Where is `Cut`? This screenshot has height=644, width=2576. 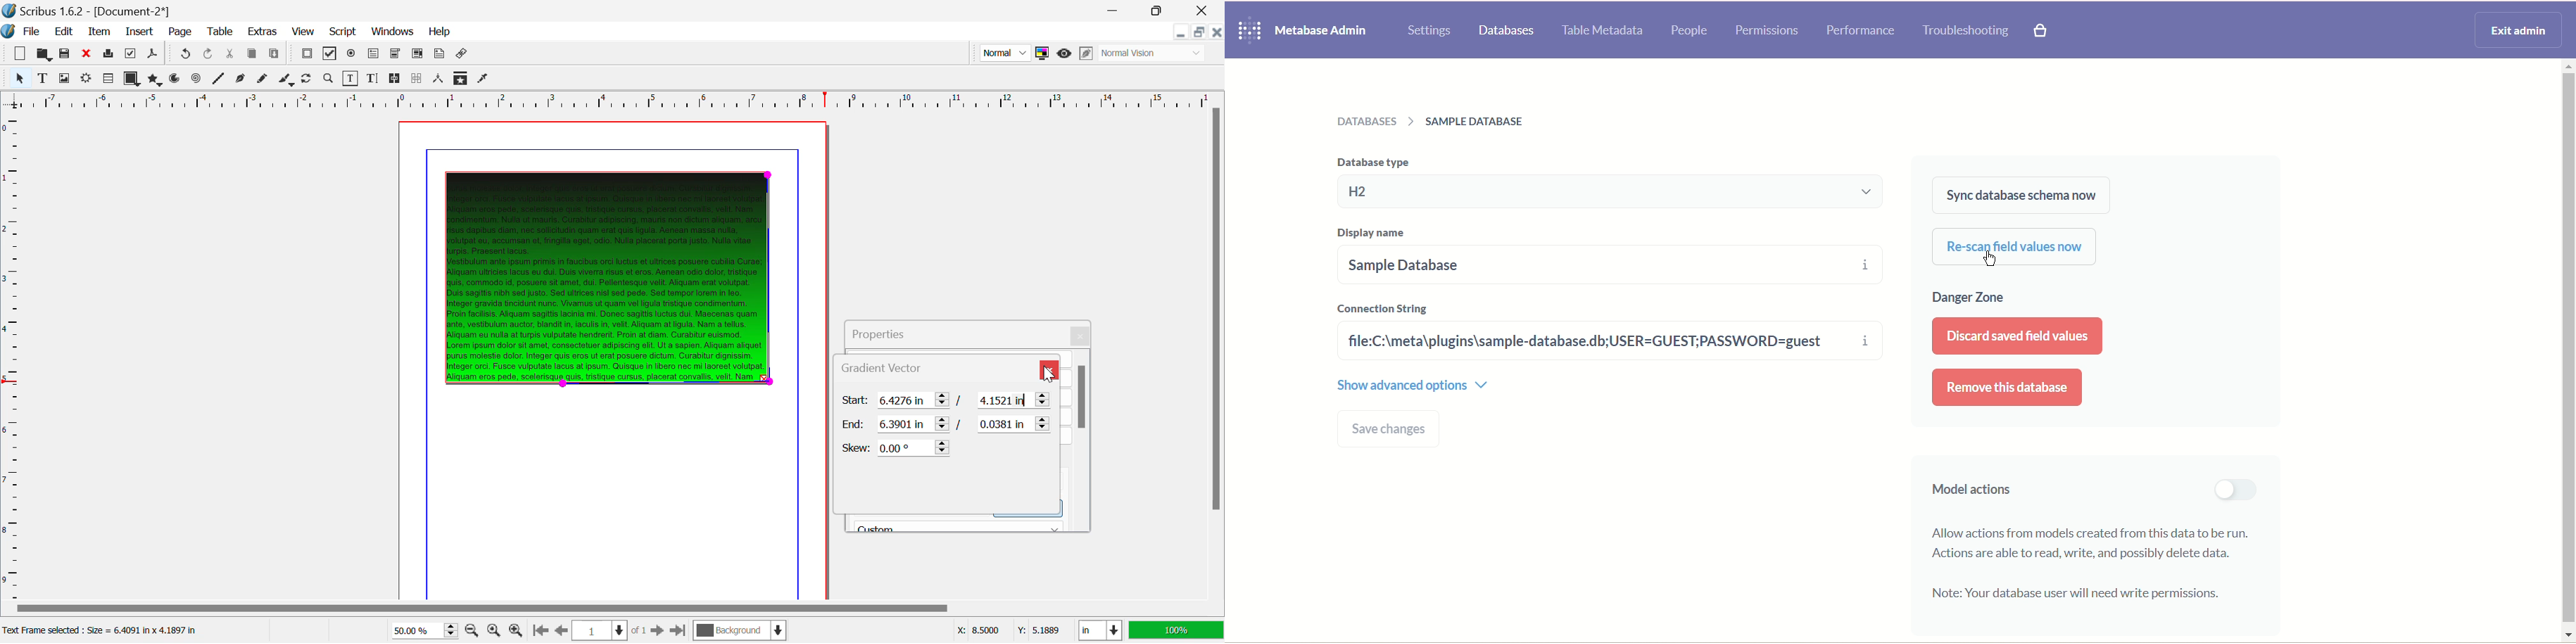 Cut is located at coordinates (231, 55).